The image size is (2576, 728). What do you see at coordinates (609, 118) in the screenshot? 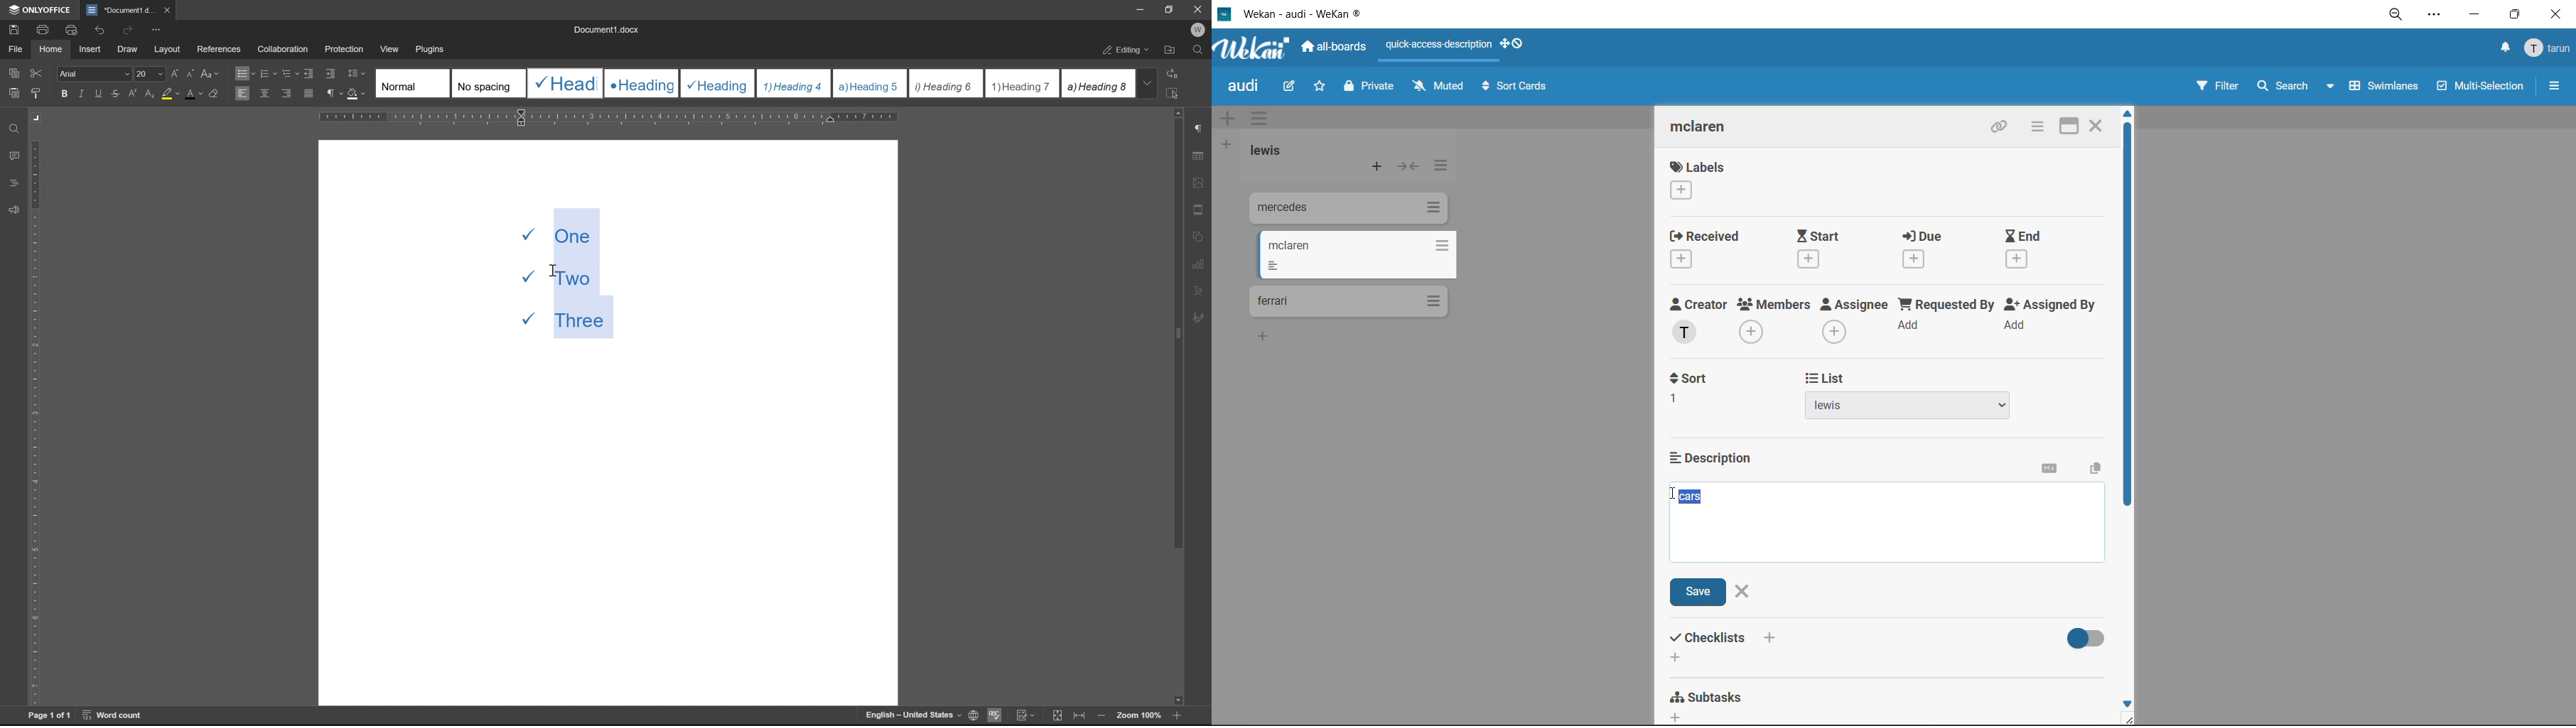
I see `ruler` at bounding box center [609, 118].